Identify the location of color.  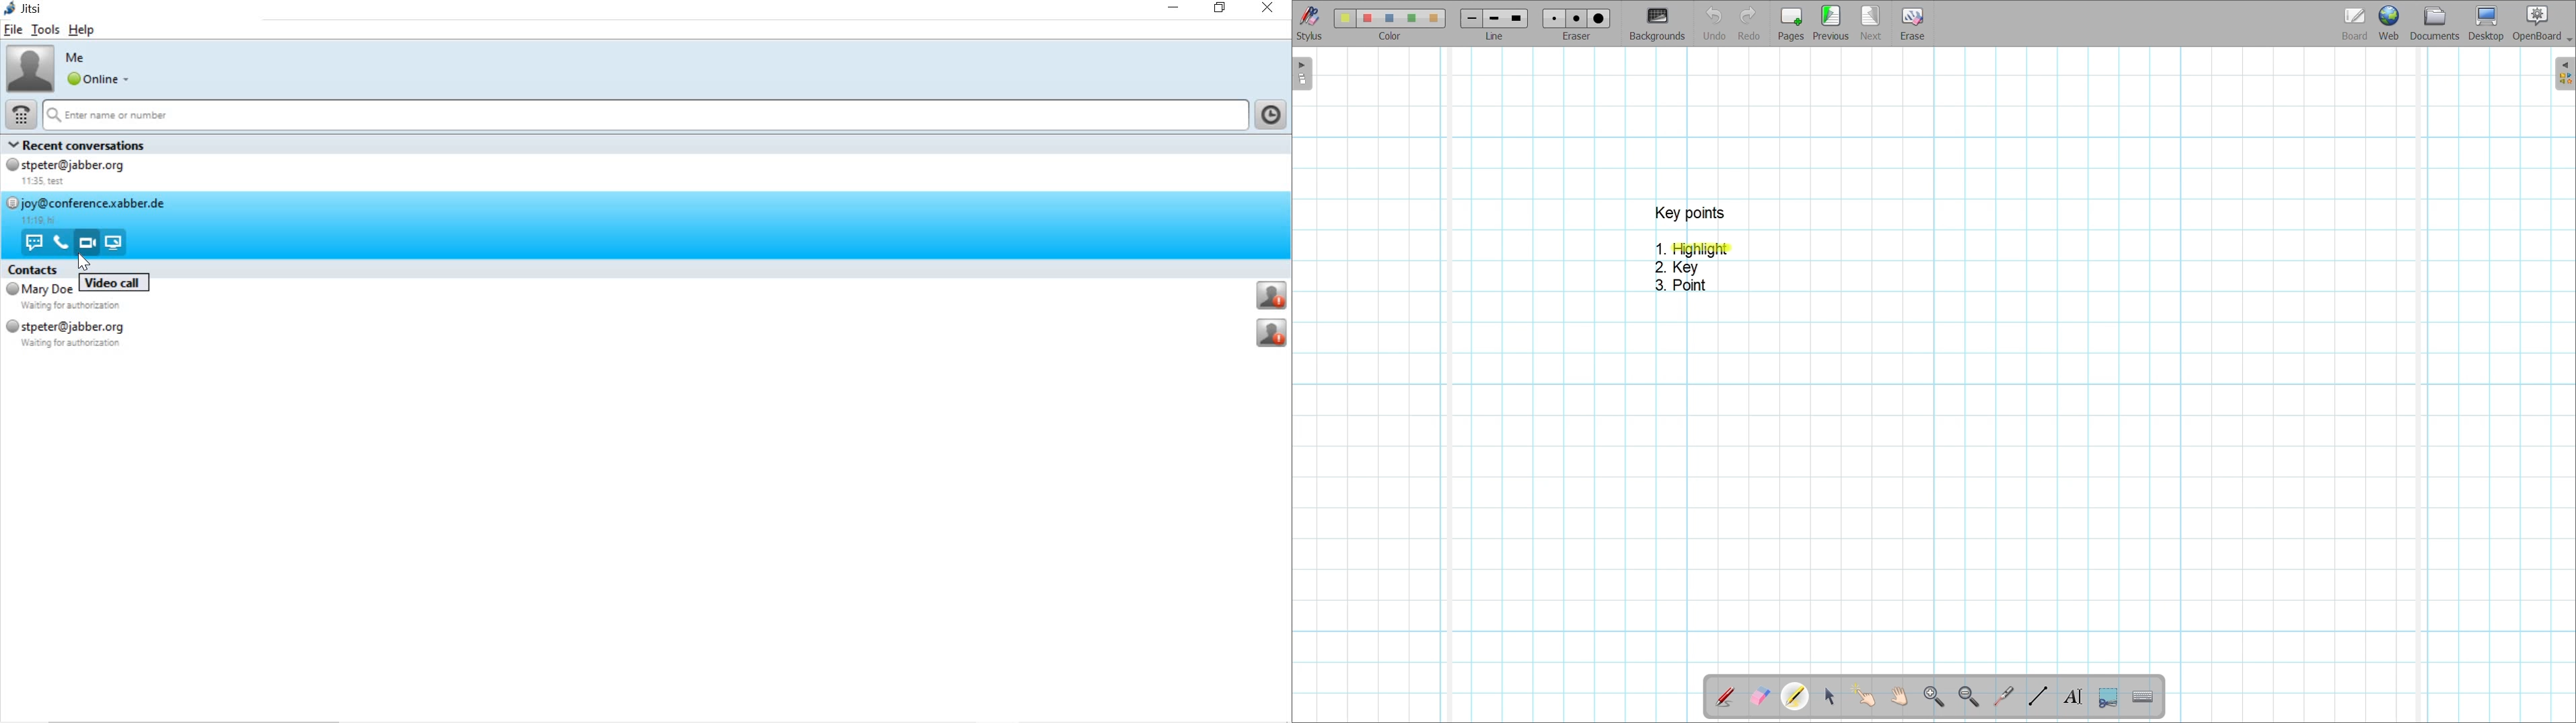
(1387, 36).